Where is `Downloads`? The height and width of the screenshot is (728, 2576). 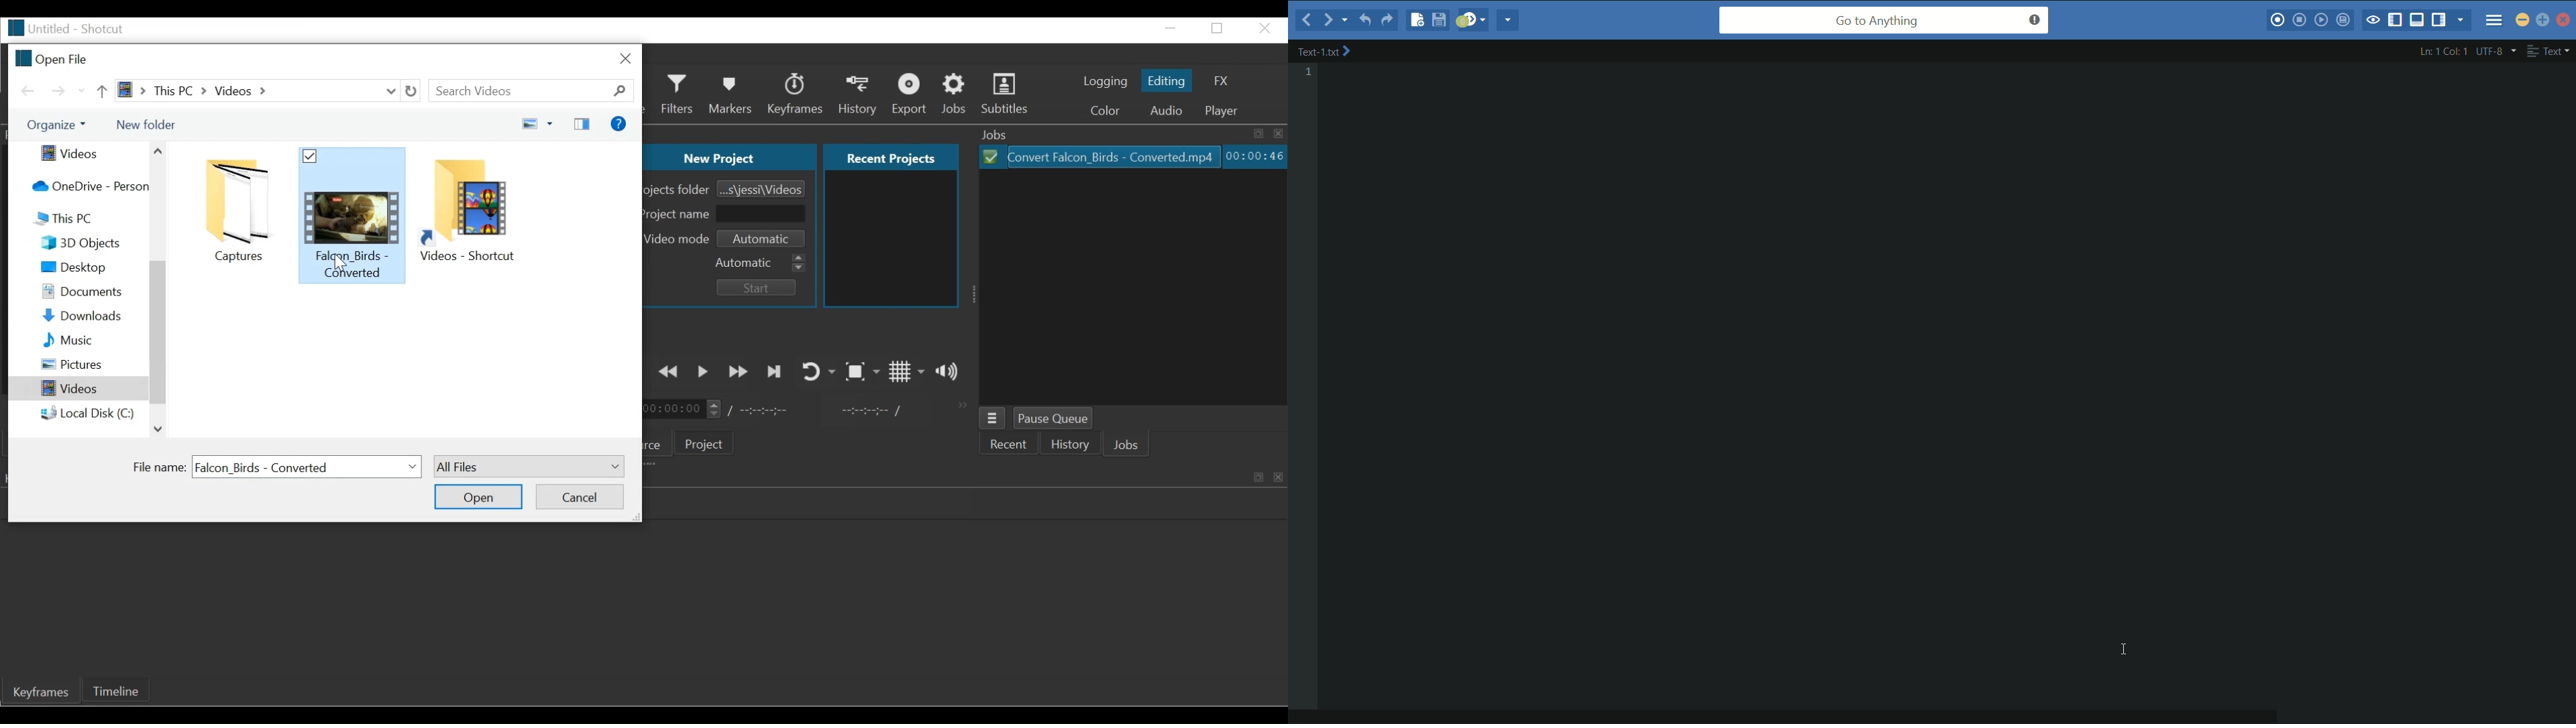 Downloads is located at coordinates (88, 315).